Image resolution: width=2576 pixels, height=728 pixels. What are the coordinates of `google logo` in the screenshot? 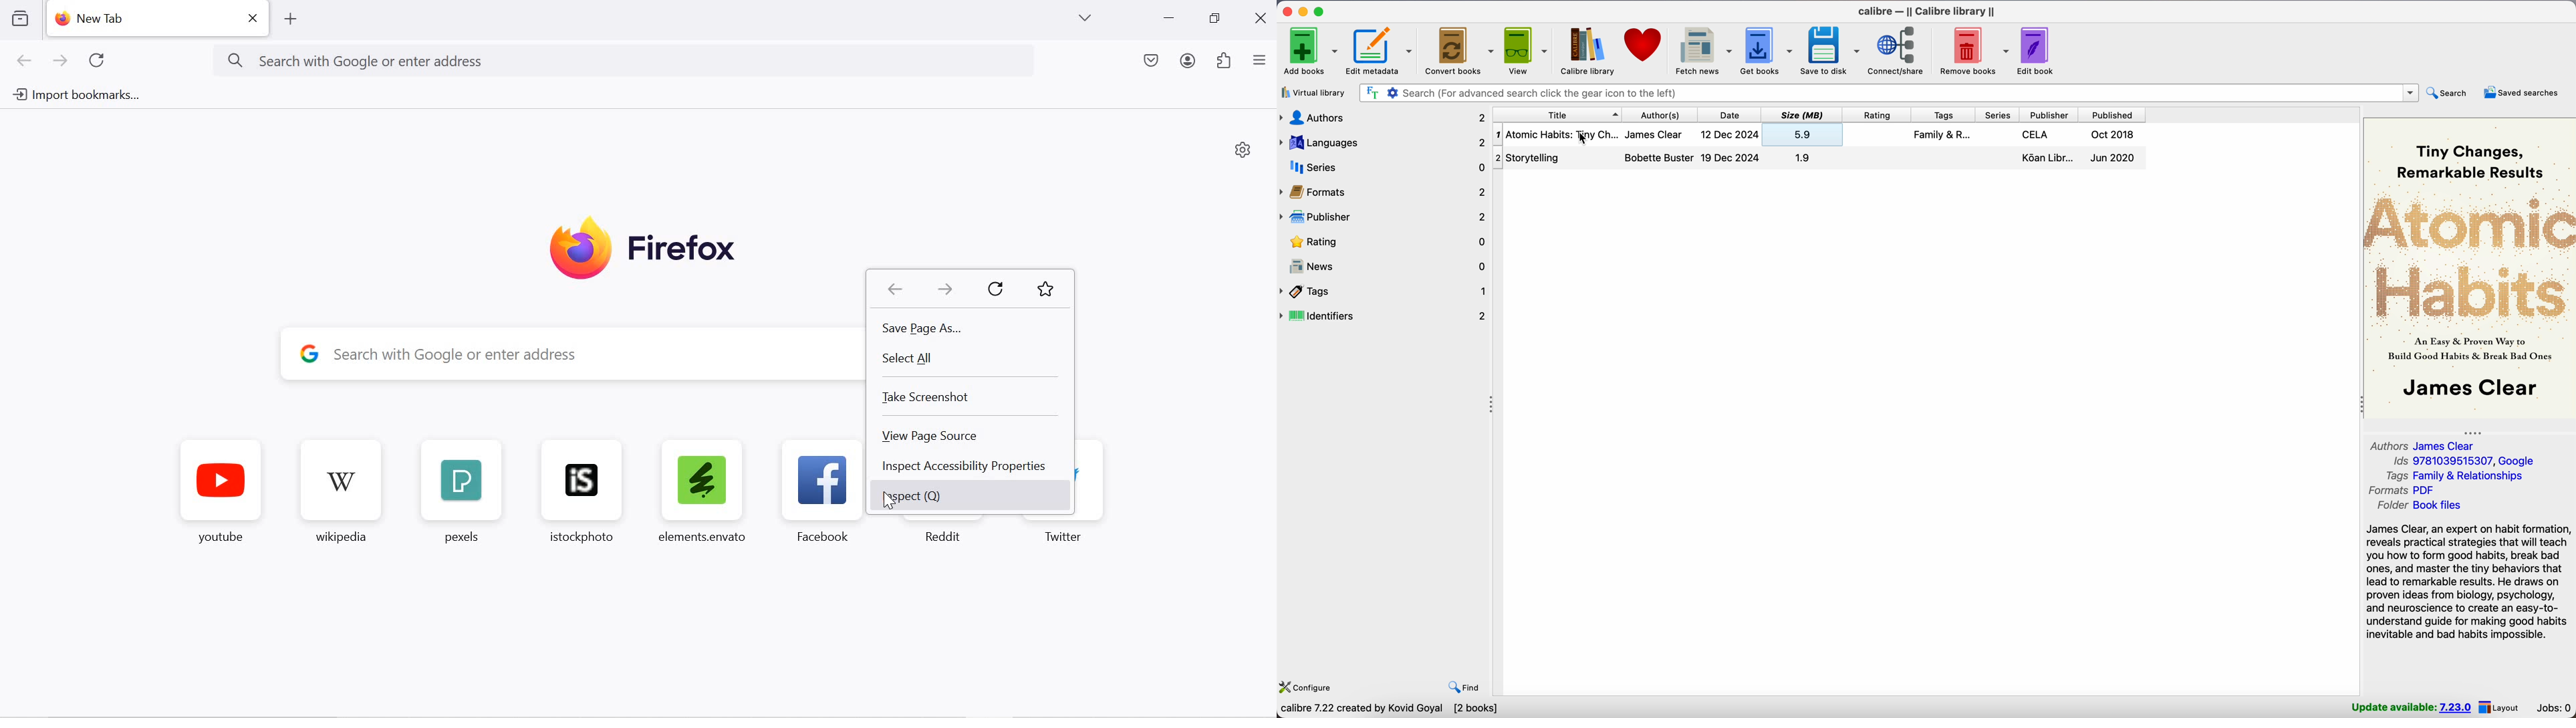 It's located at (310, 356).